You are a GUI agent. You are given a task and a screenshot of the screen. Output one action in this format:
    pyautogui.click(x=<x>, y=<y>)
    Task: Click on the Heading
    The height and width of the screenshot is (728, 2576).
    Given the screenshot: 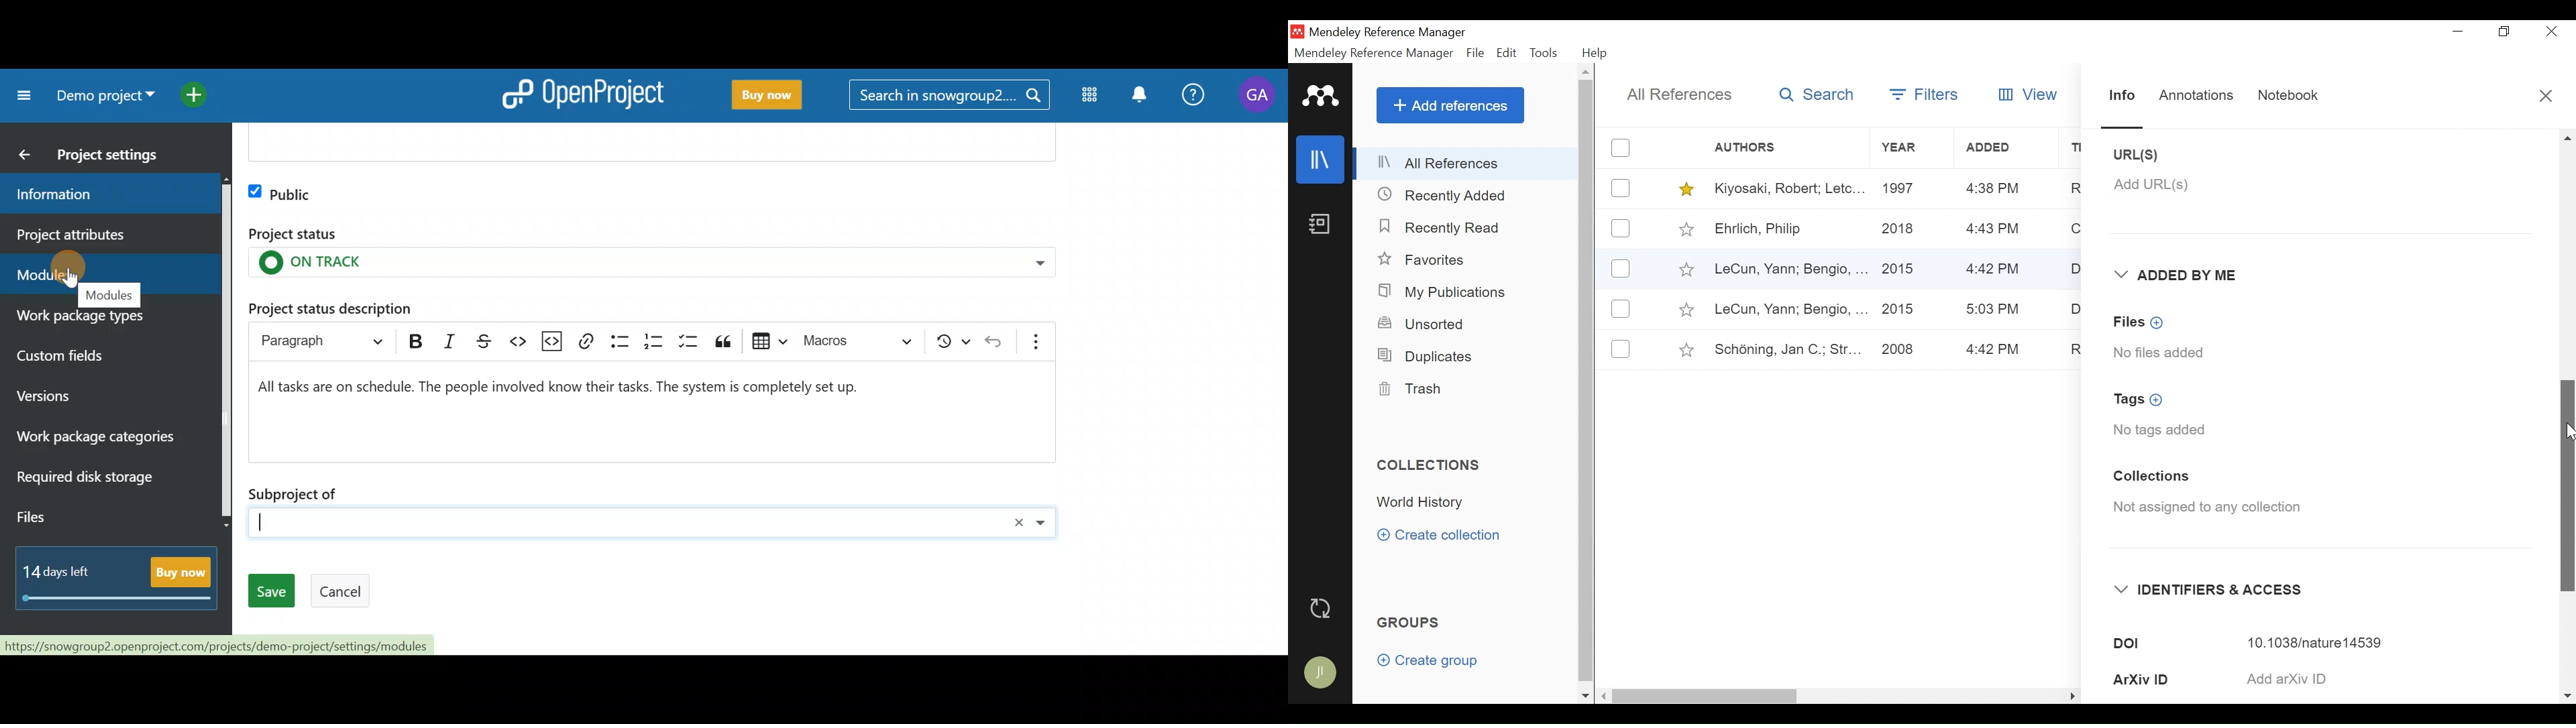 What is the action you would take?
    pyautogui.click(x=317, y=337)
    